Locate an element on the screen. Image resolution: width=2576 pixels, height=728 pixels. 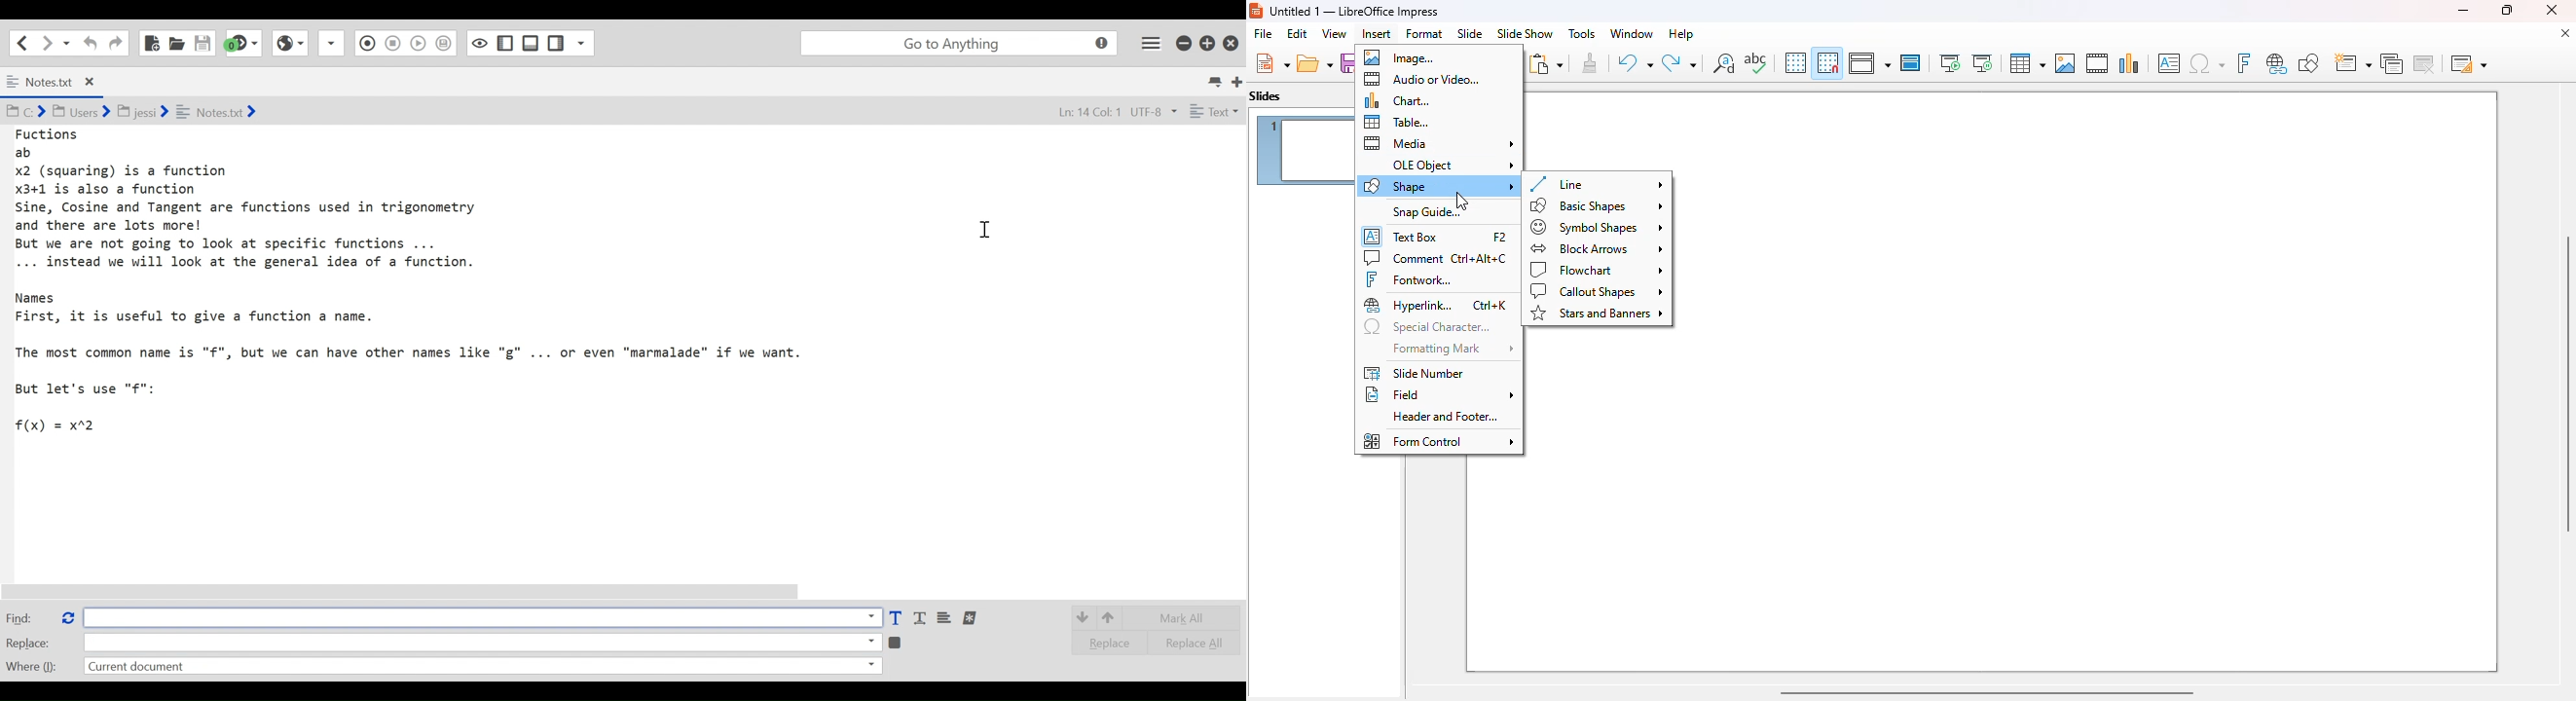
form control is located at coordinates (1439, 441).